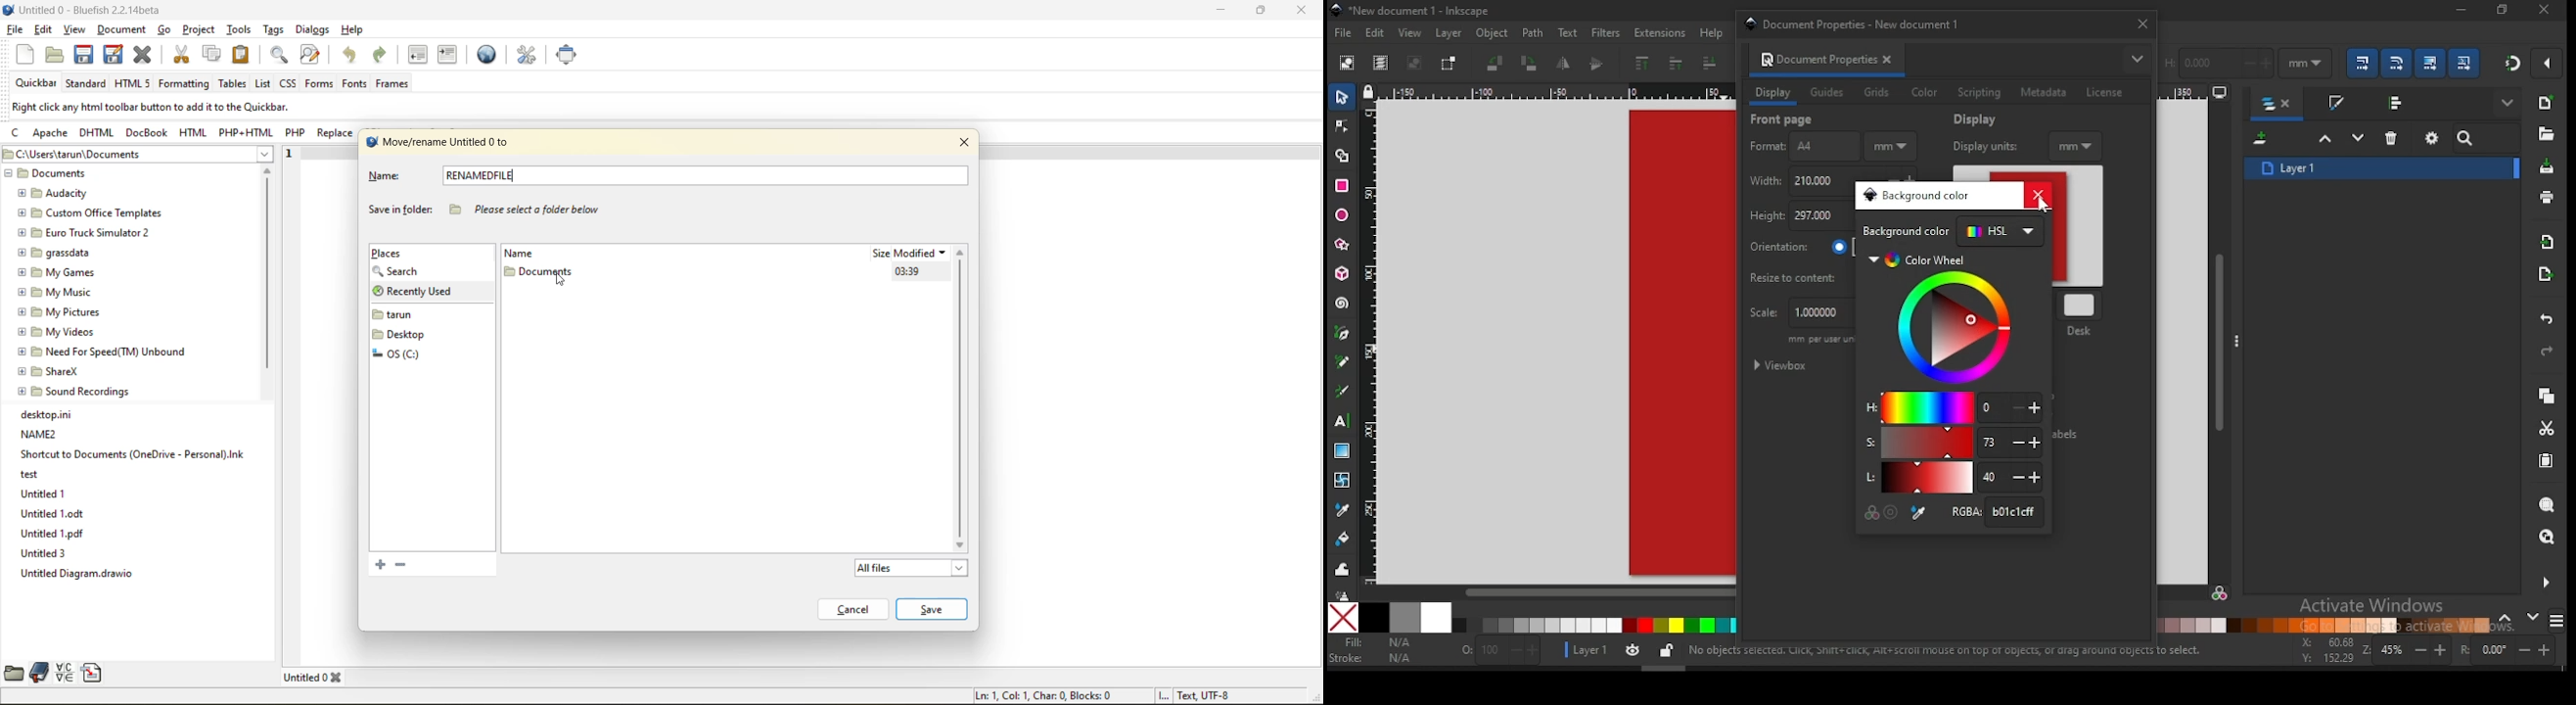 The height and width of the screenshot is (728, 2576). I want to click on , so click(2401, 403).